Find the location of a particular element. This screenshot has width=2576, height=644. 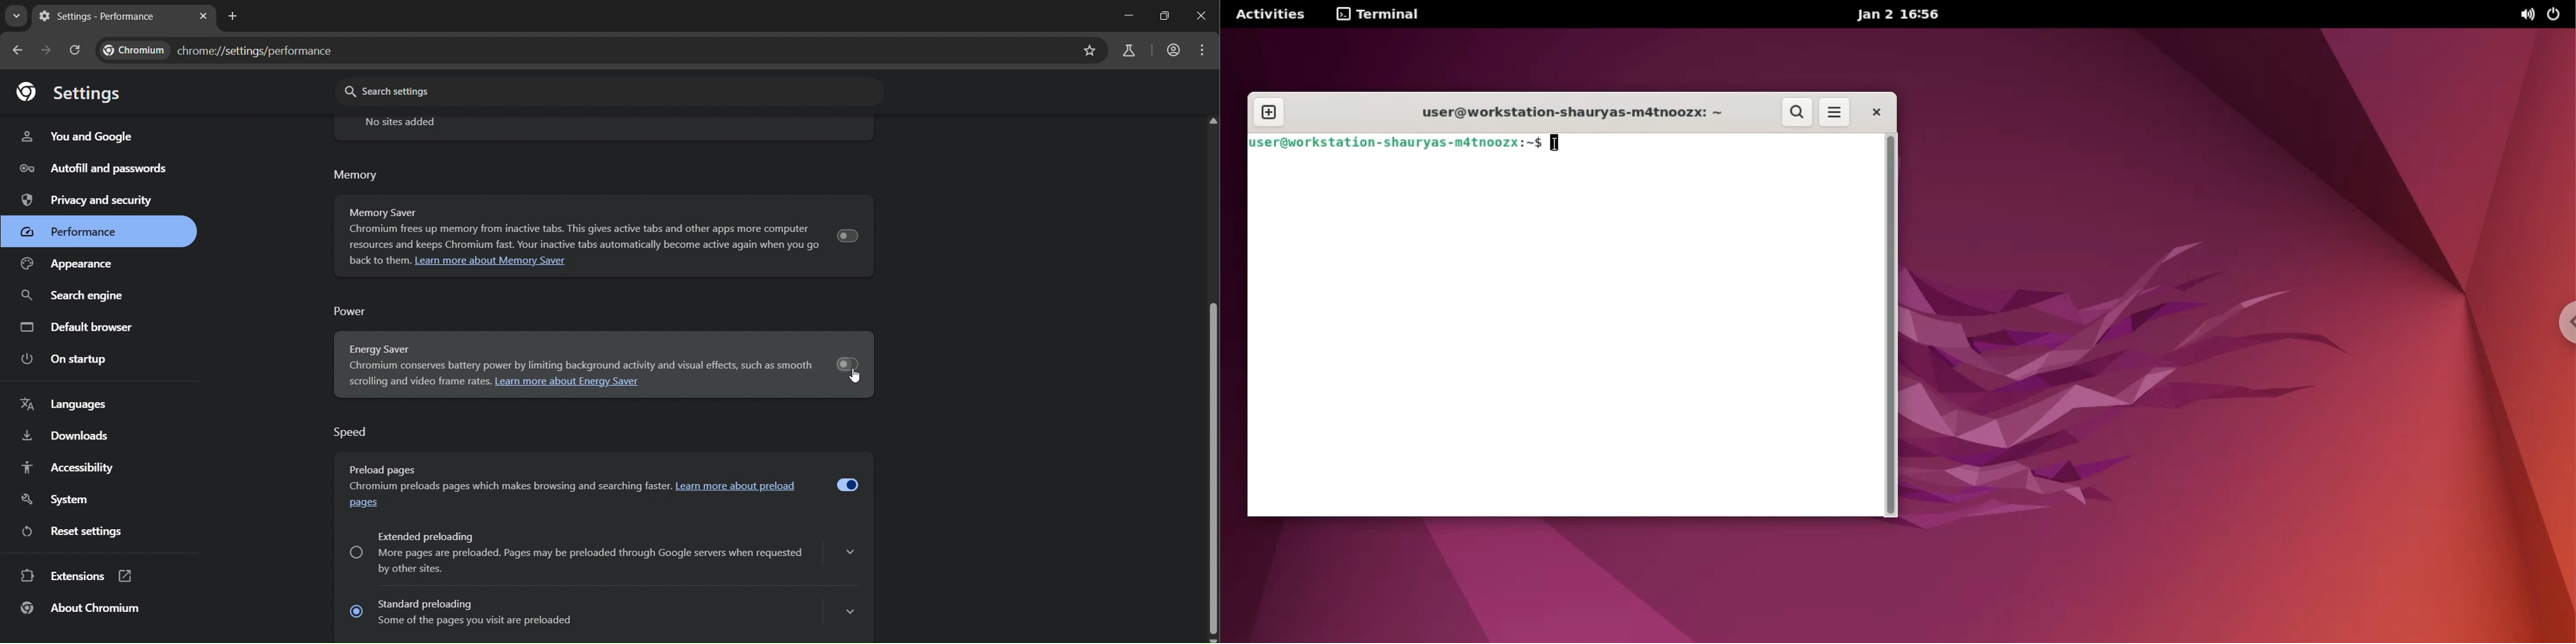

Terminal  is located at coordinates (1381, 14).